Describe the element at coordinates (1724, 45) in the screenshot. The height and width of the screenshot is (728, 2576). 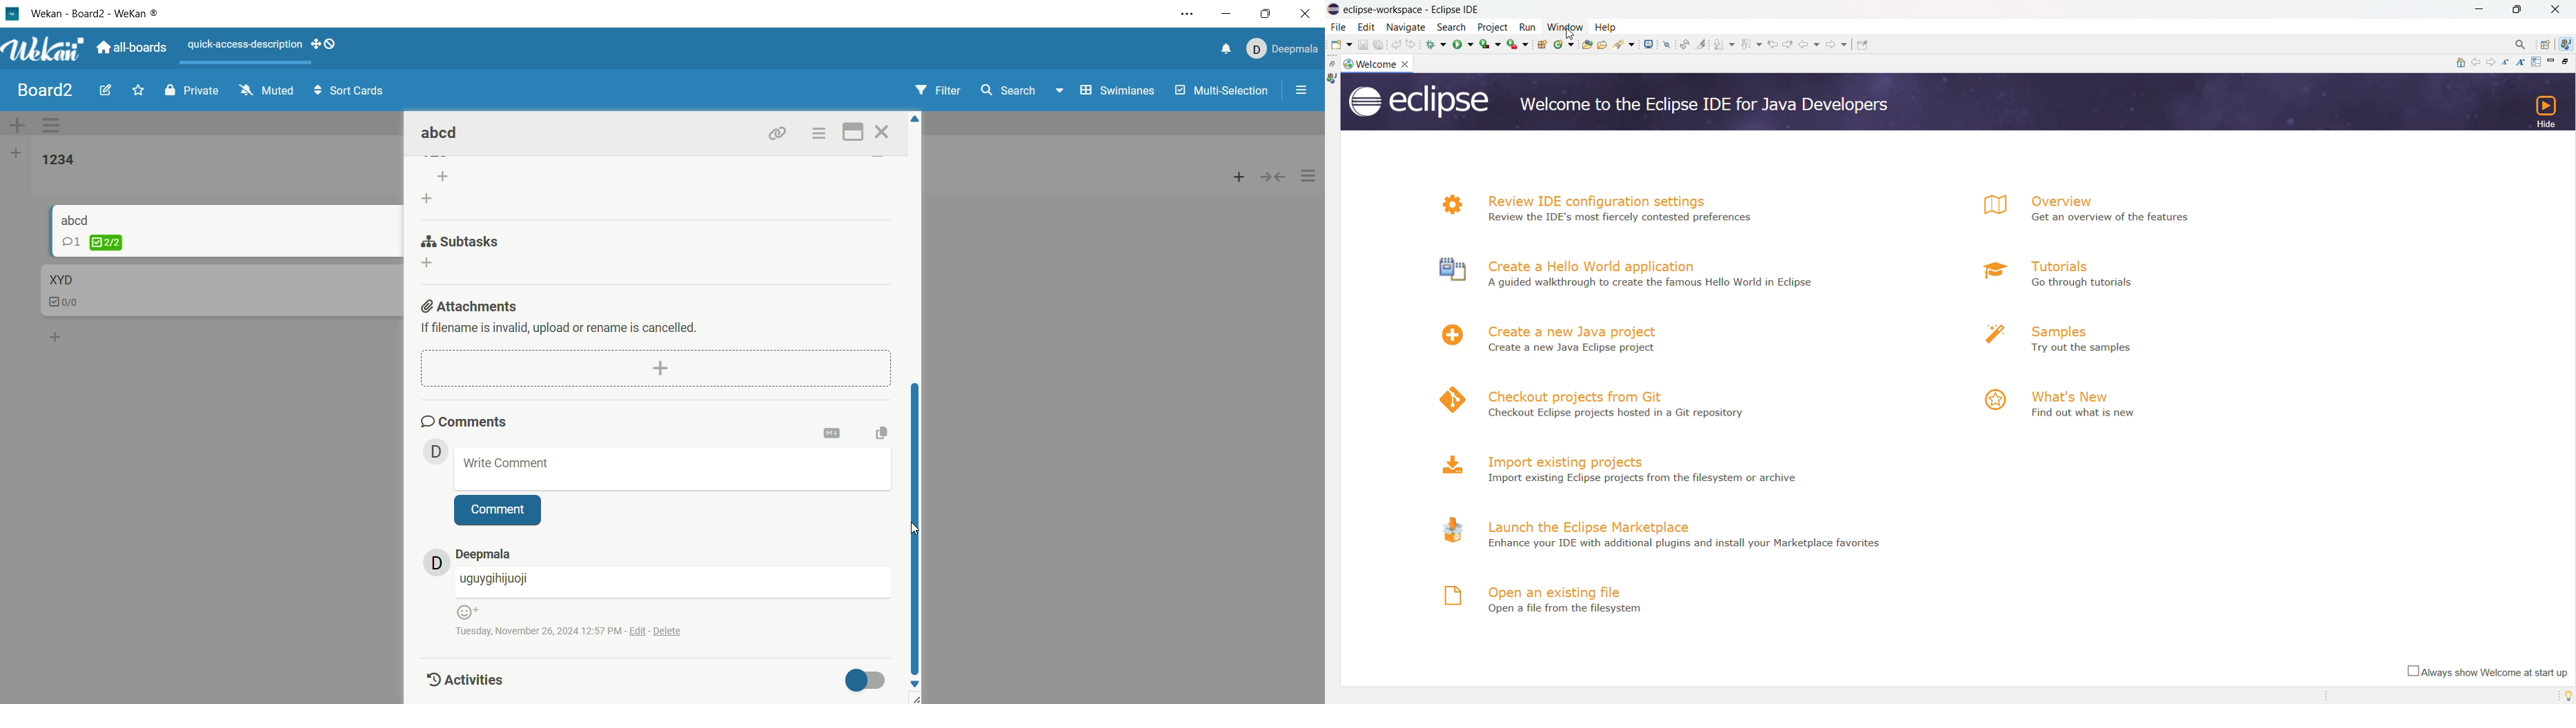
I see `next annotation` at that location.